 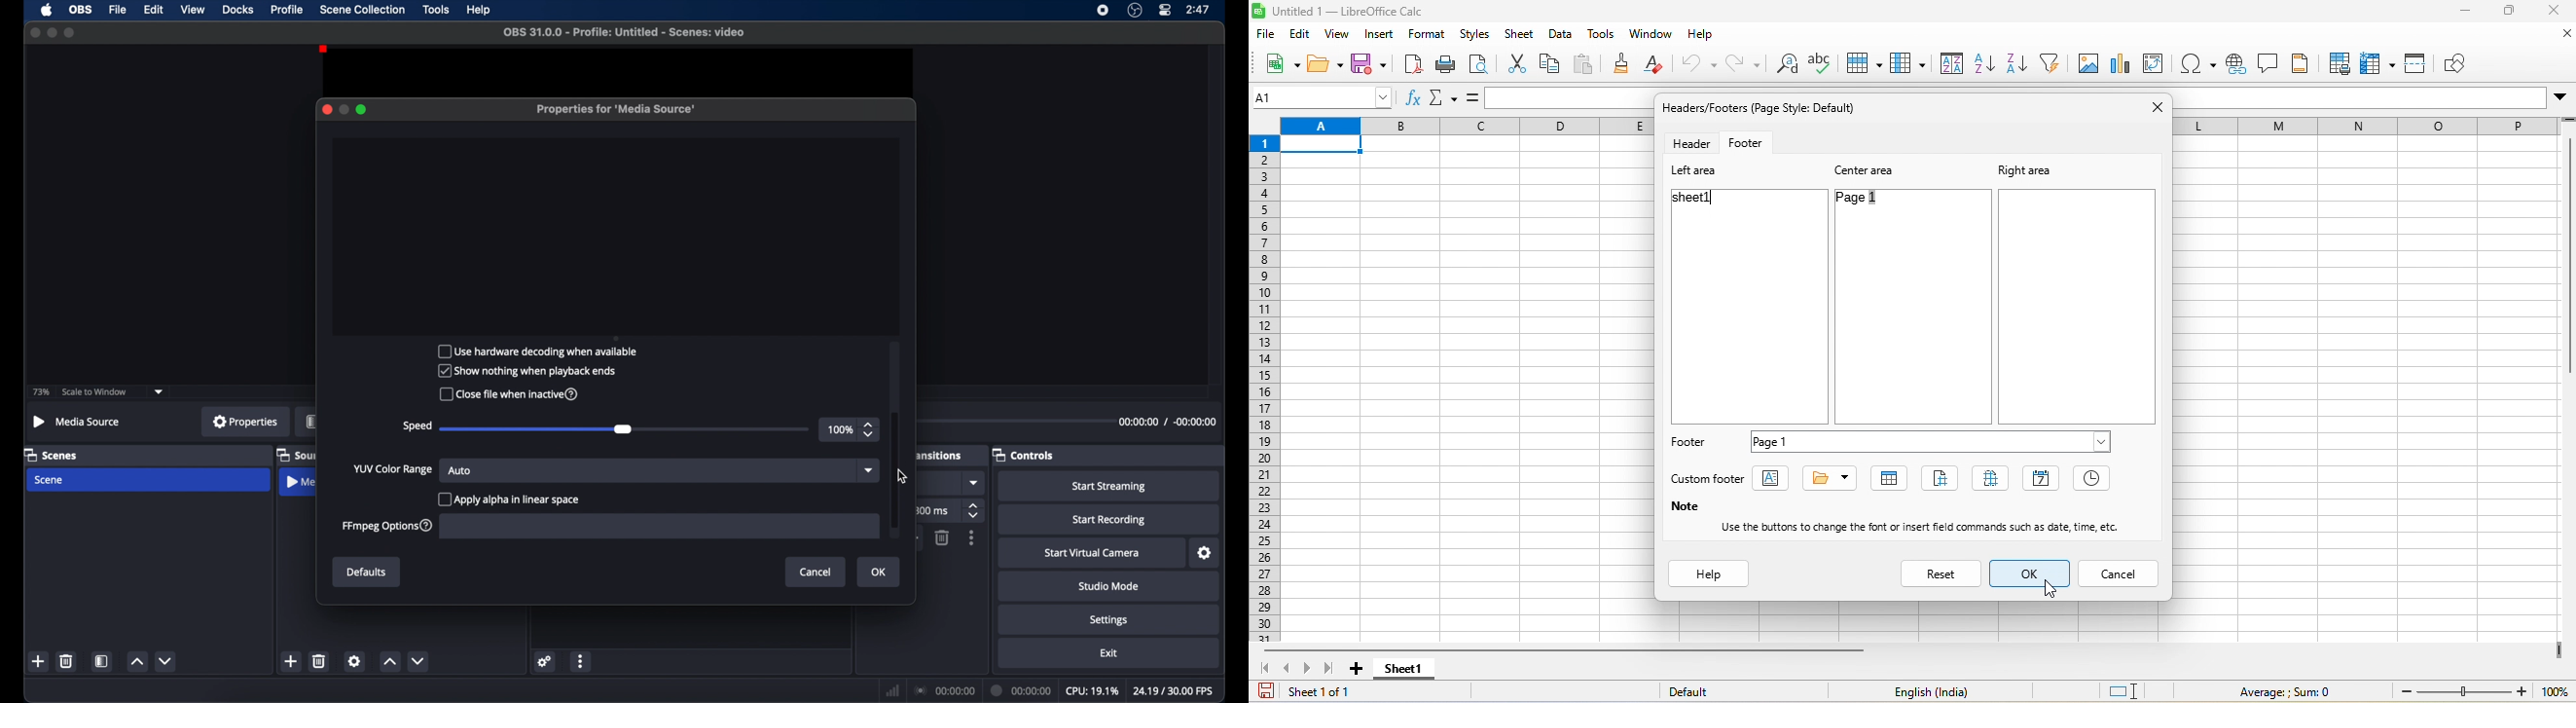 What do you see at coordinates (2042, 478) in the screenshot?
I see `date` at bounding box center [2042, 478].